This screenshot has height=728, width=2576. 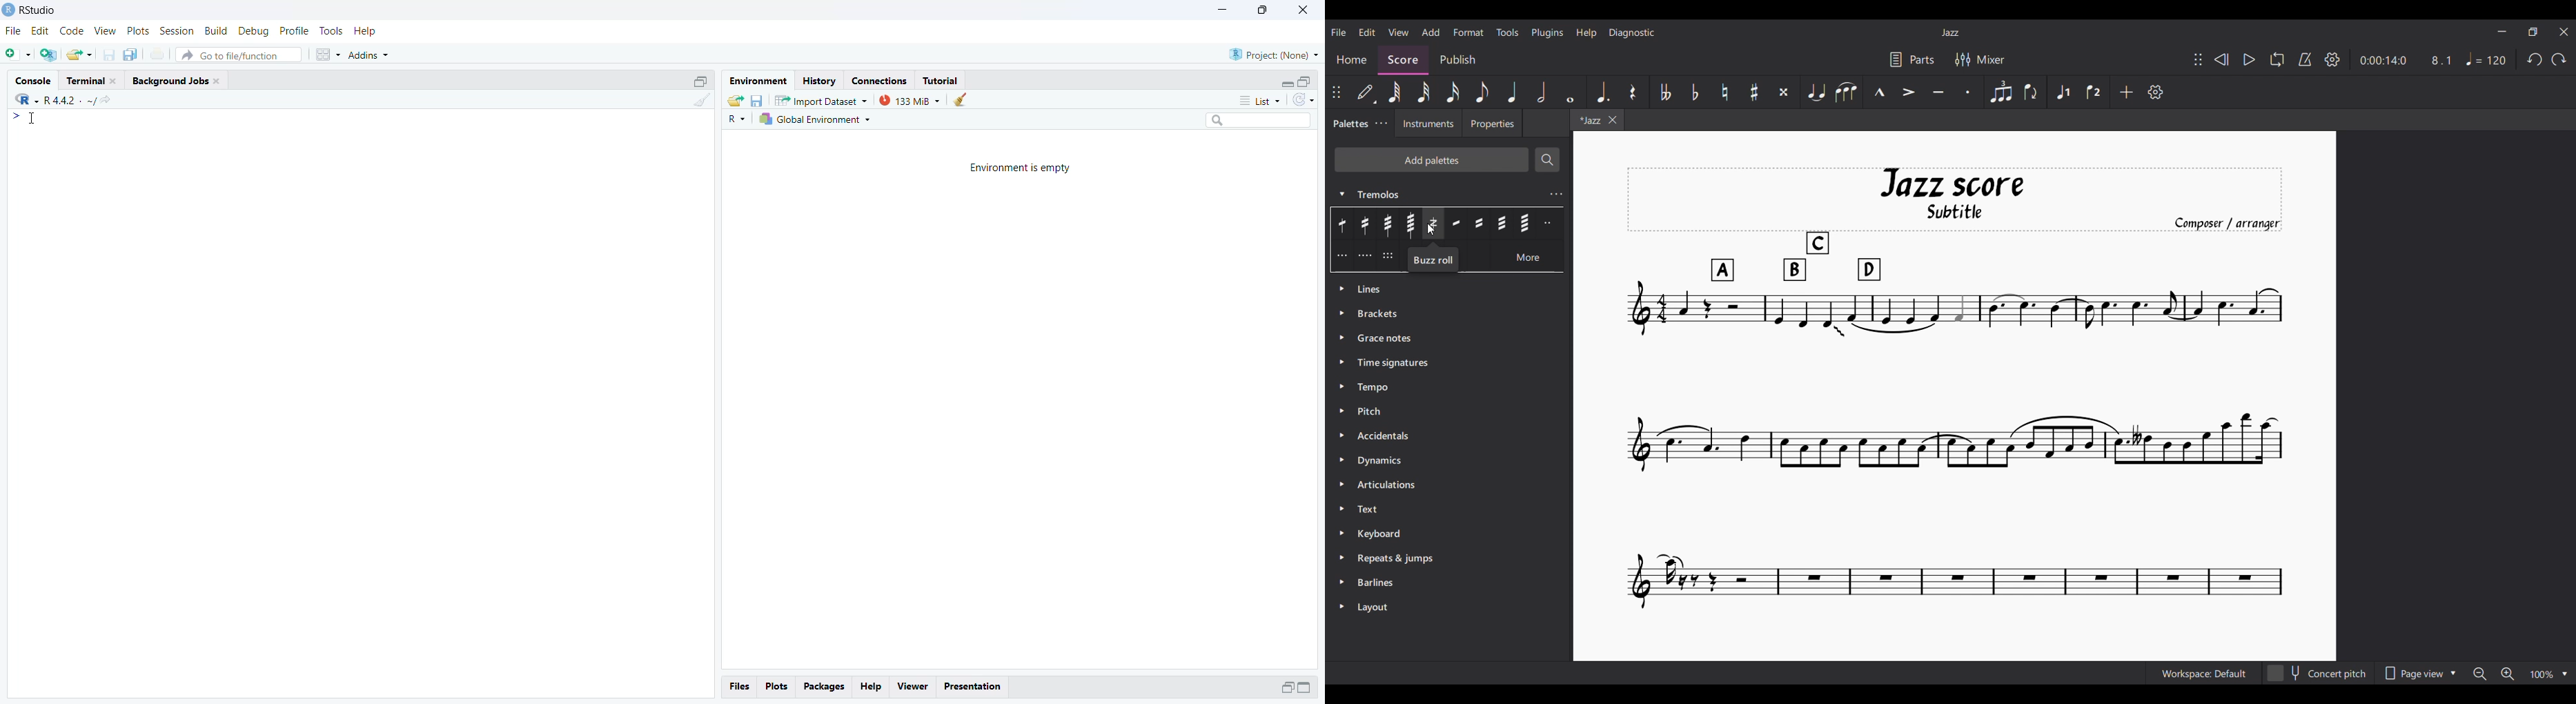 I want to click on Rstudio, so click(x=26, y=8).